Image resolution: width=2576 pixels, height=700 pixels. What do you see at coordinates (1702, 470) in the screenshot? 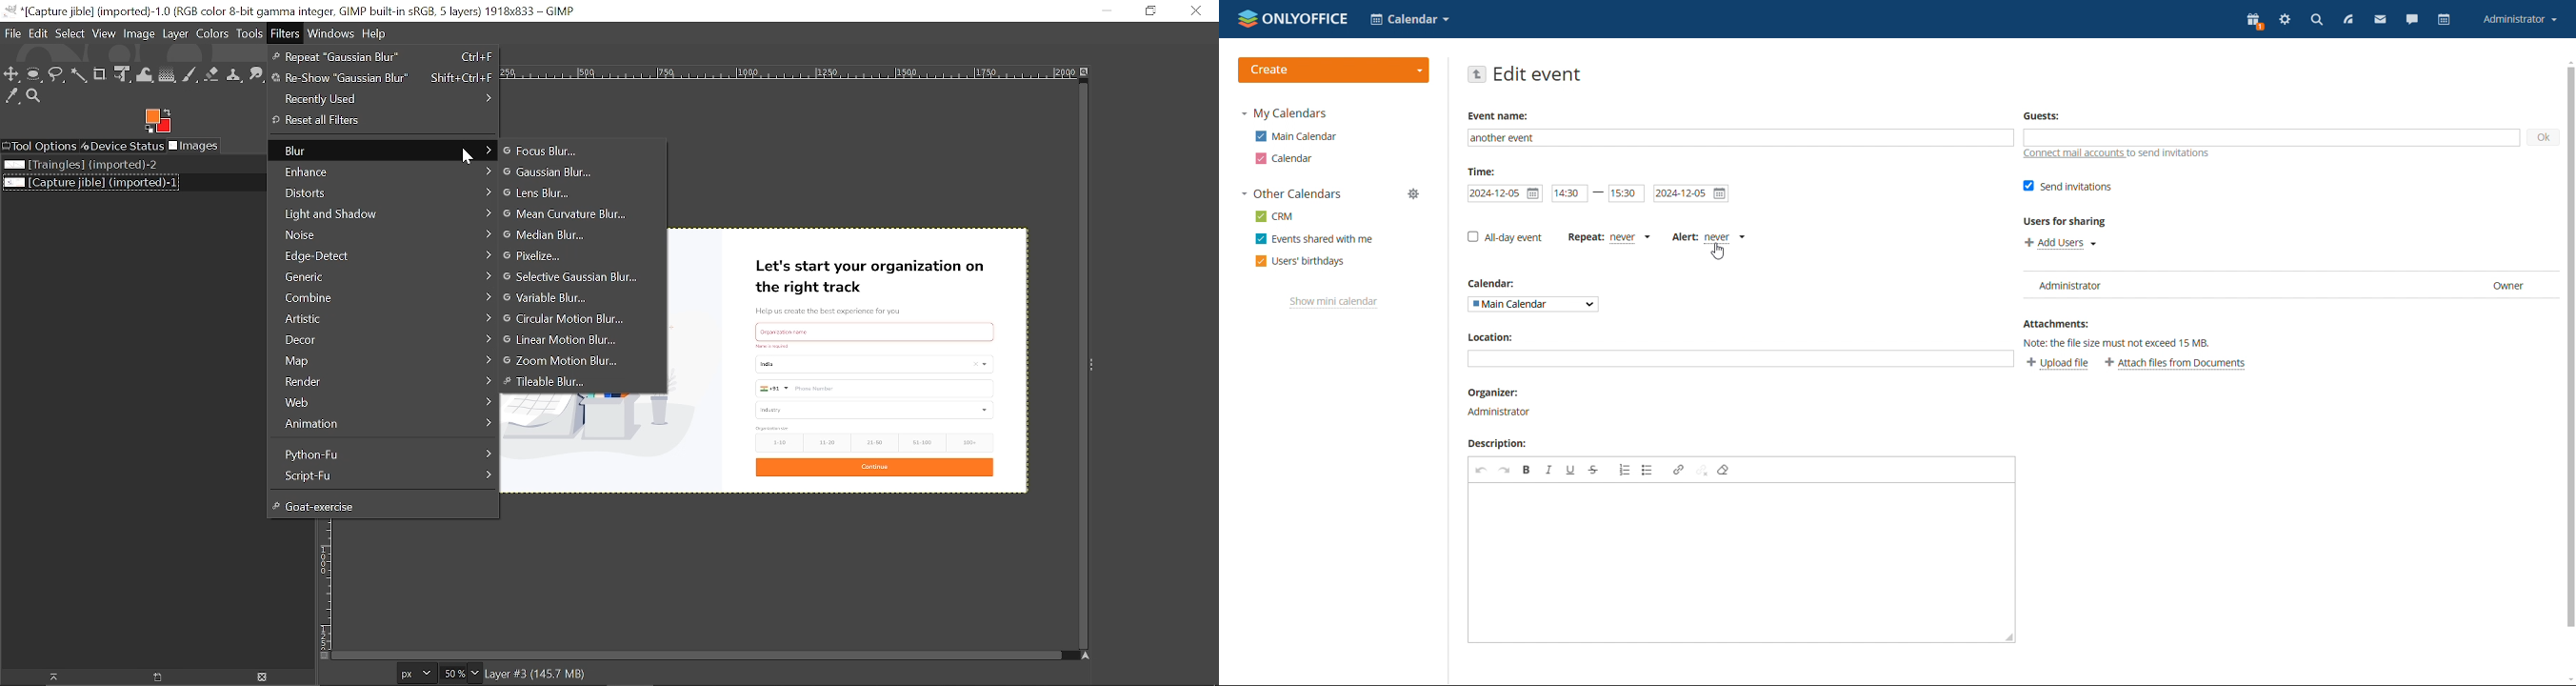
I see `unlink` at bounding box center [1702, 470].